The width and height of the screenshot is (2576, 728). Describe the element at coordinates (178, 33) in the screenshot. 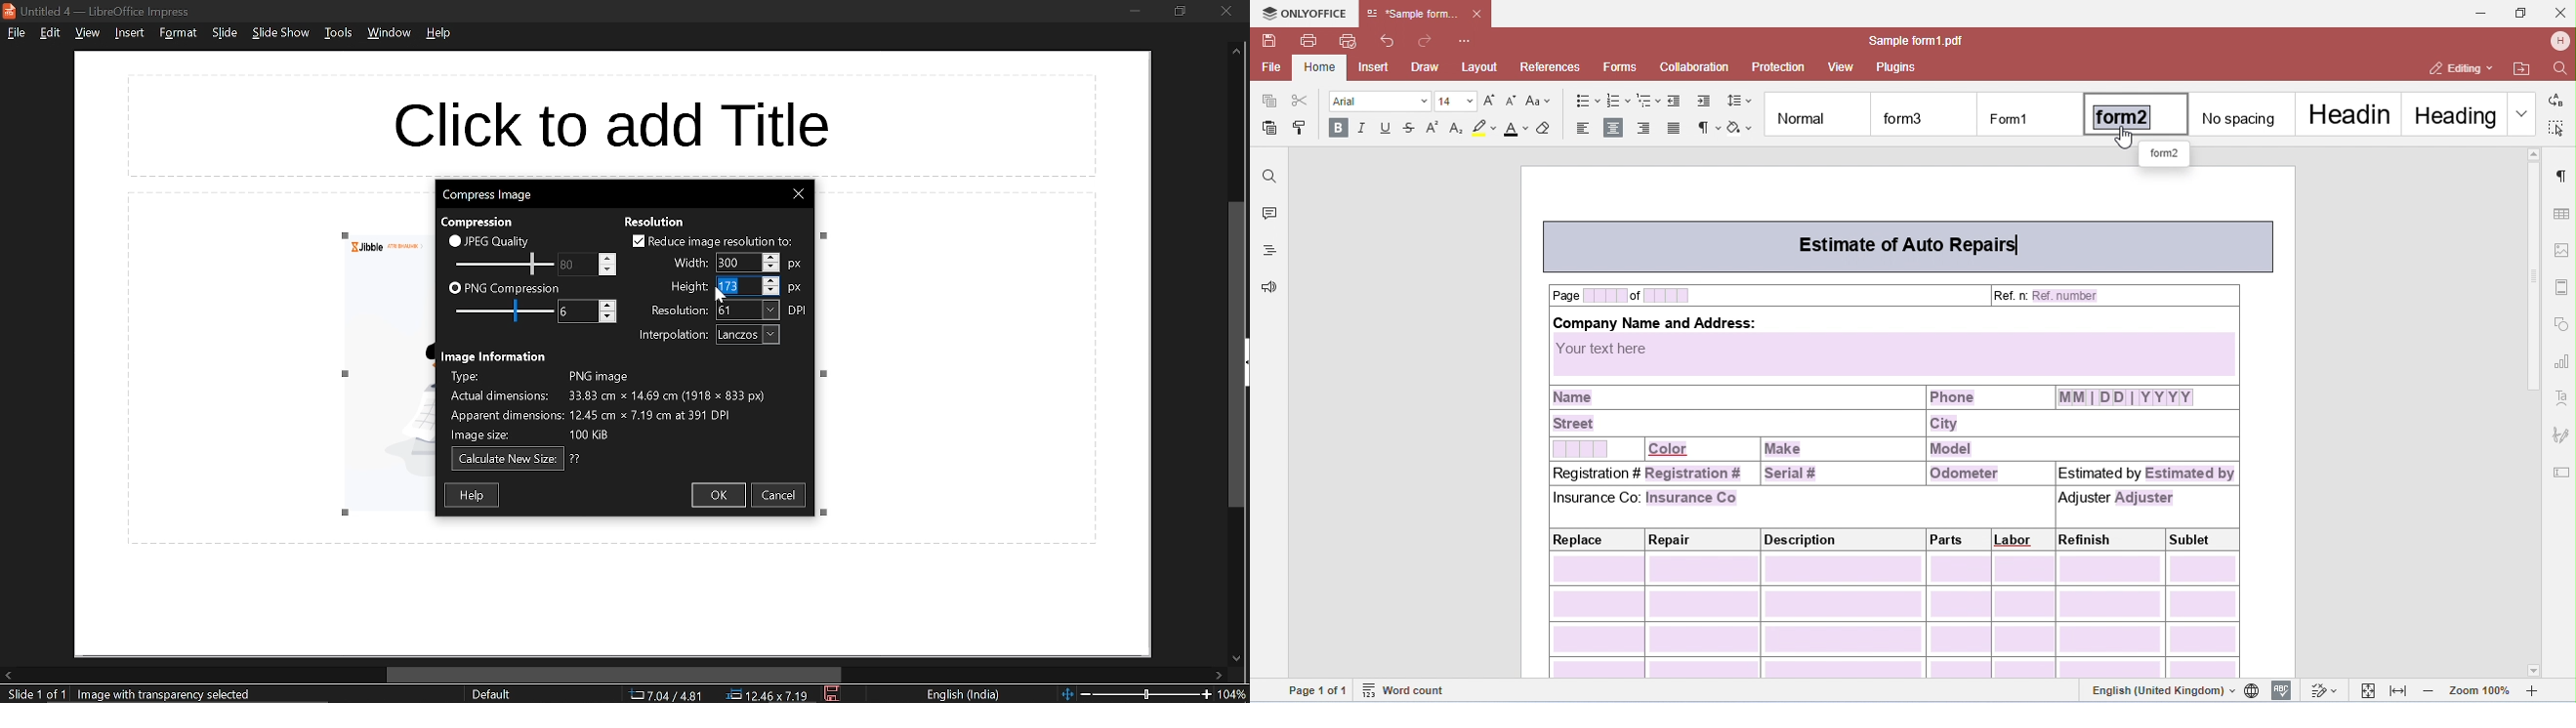

I see `format` at that location.